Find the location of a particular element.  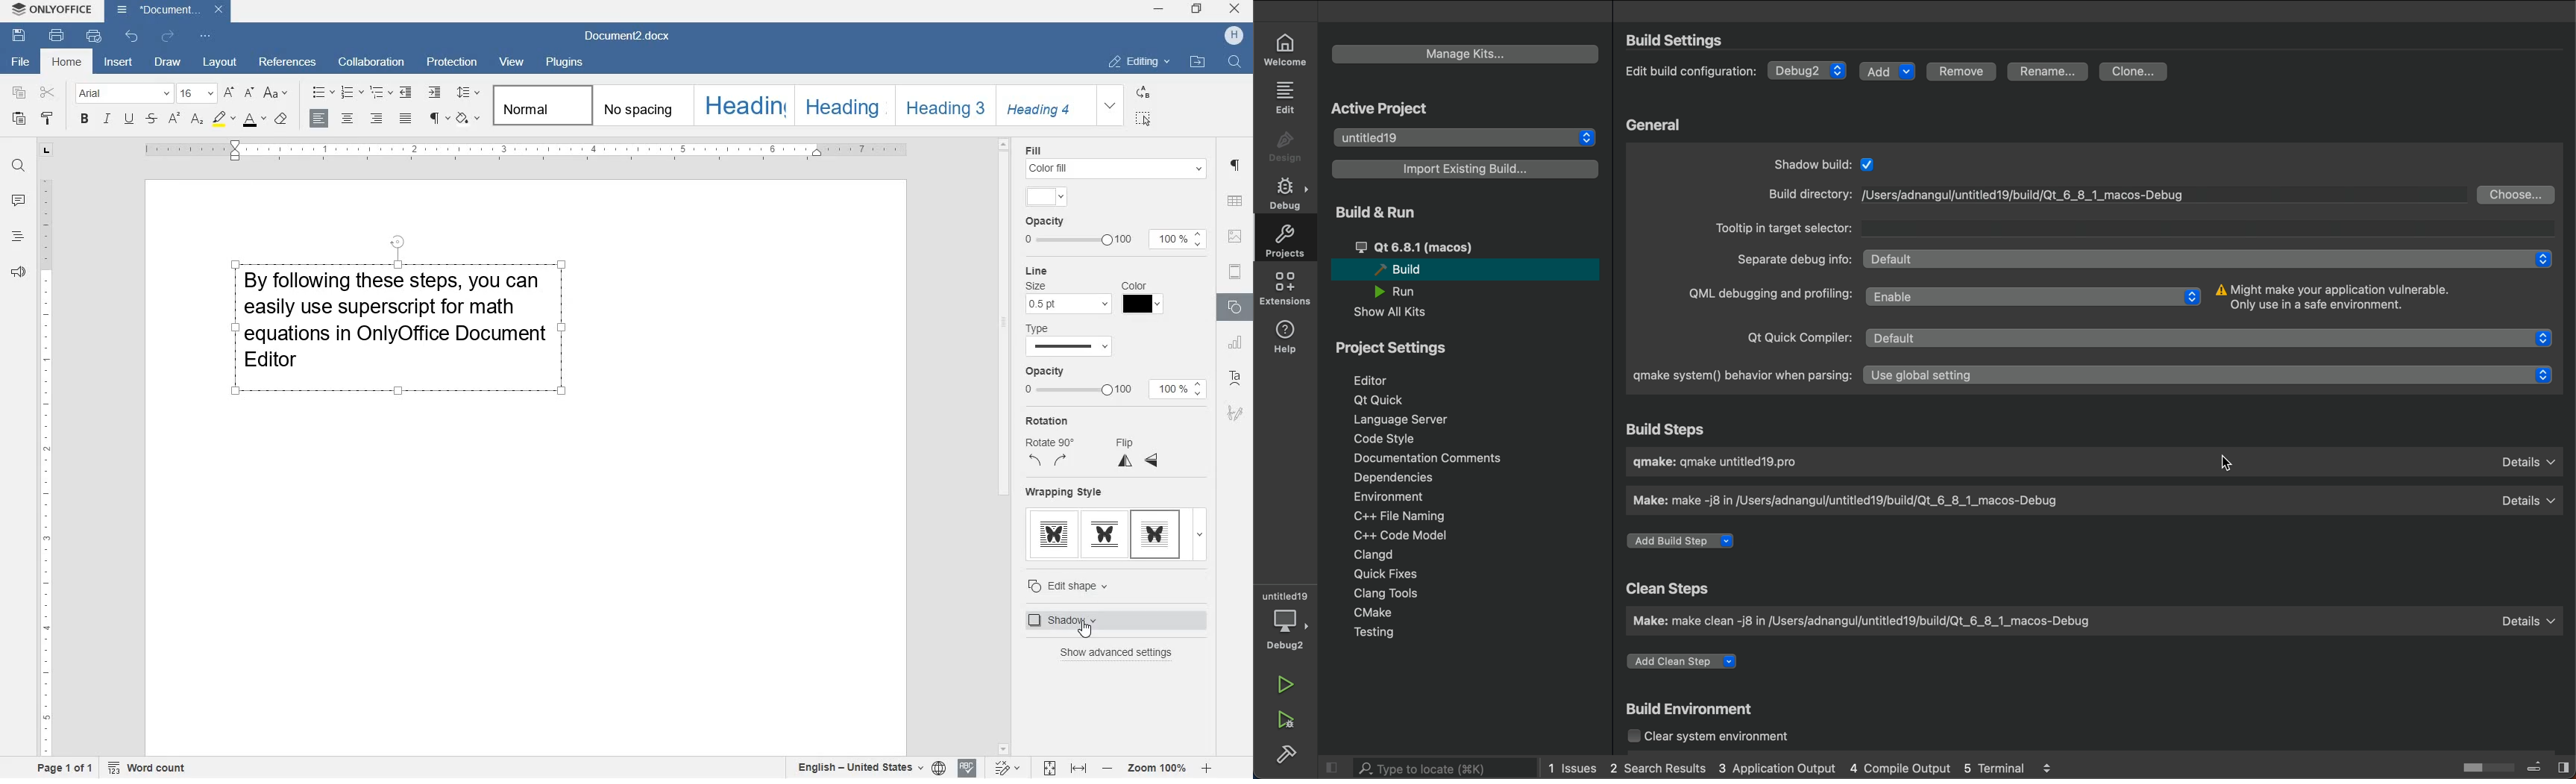

build and run is located at coordinates (1387, 212).